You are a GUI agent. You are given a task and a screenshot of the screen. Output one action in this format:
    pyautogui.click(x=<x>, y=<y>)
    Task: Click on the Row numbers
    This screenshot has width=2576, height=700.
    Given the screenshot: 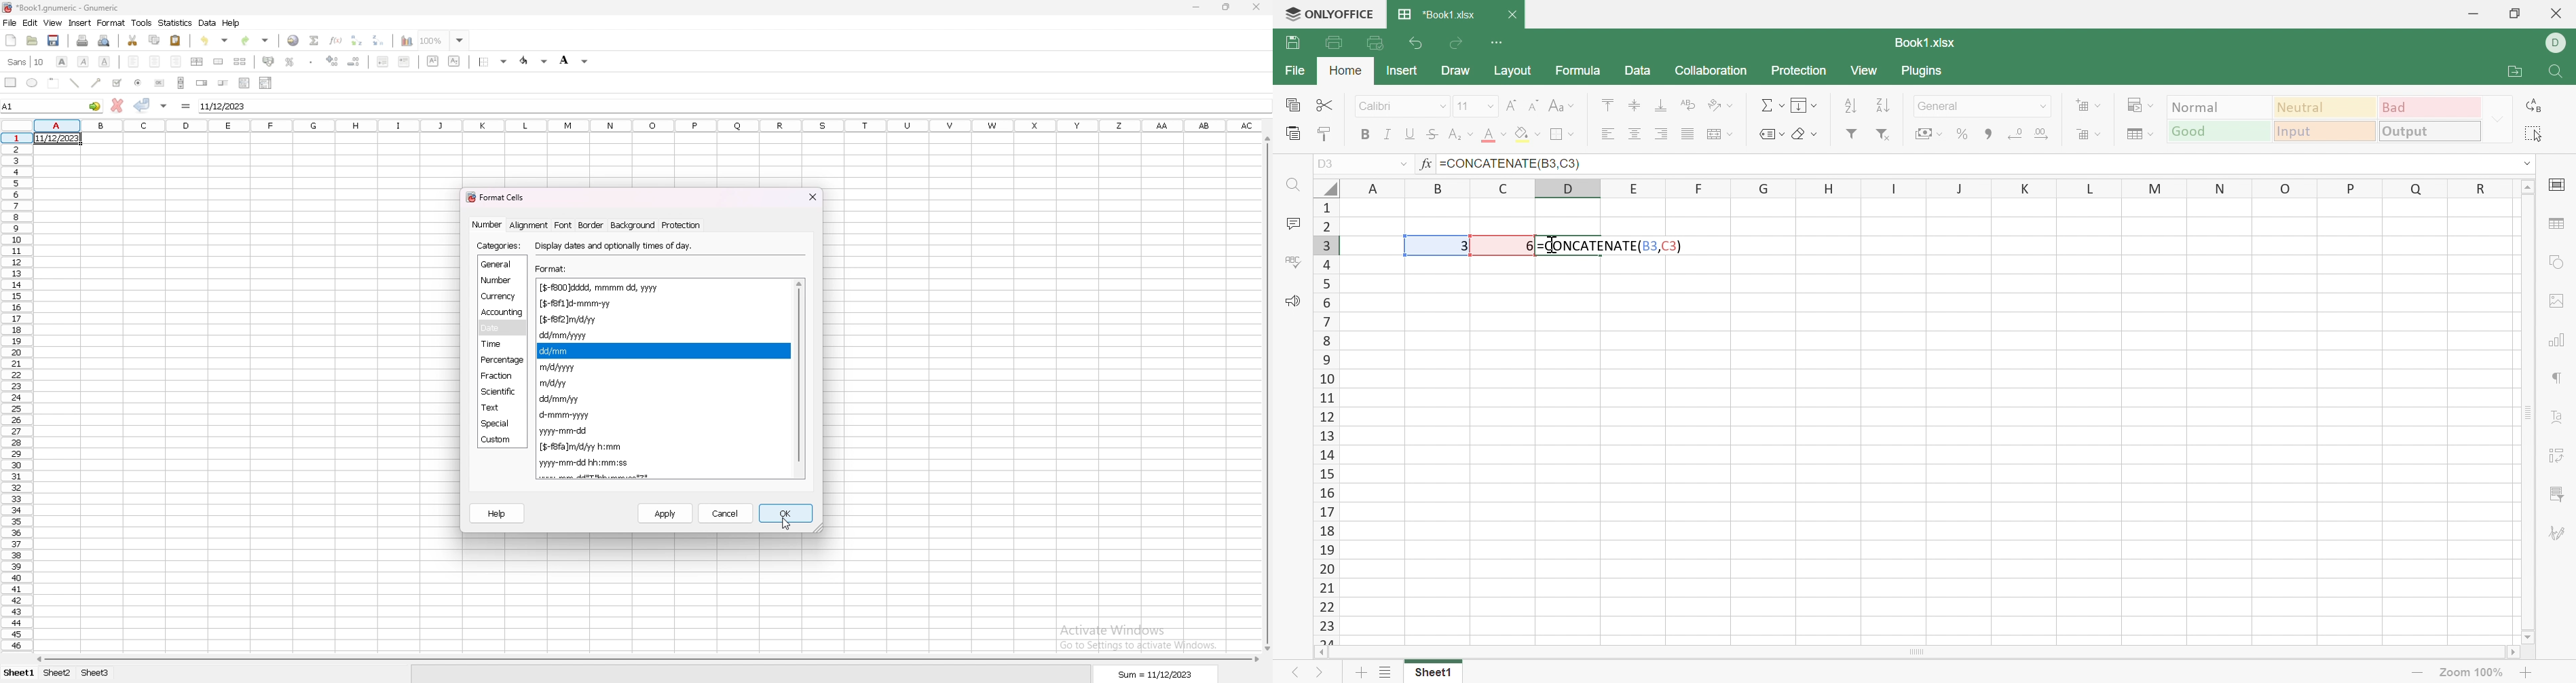 What is the action you would take?
    pyautogui.click(x=1326, y=423)
    